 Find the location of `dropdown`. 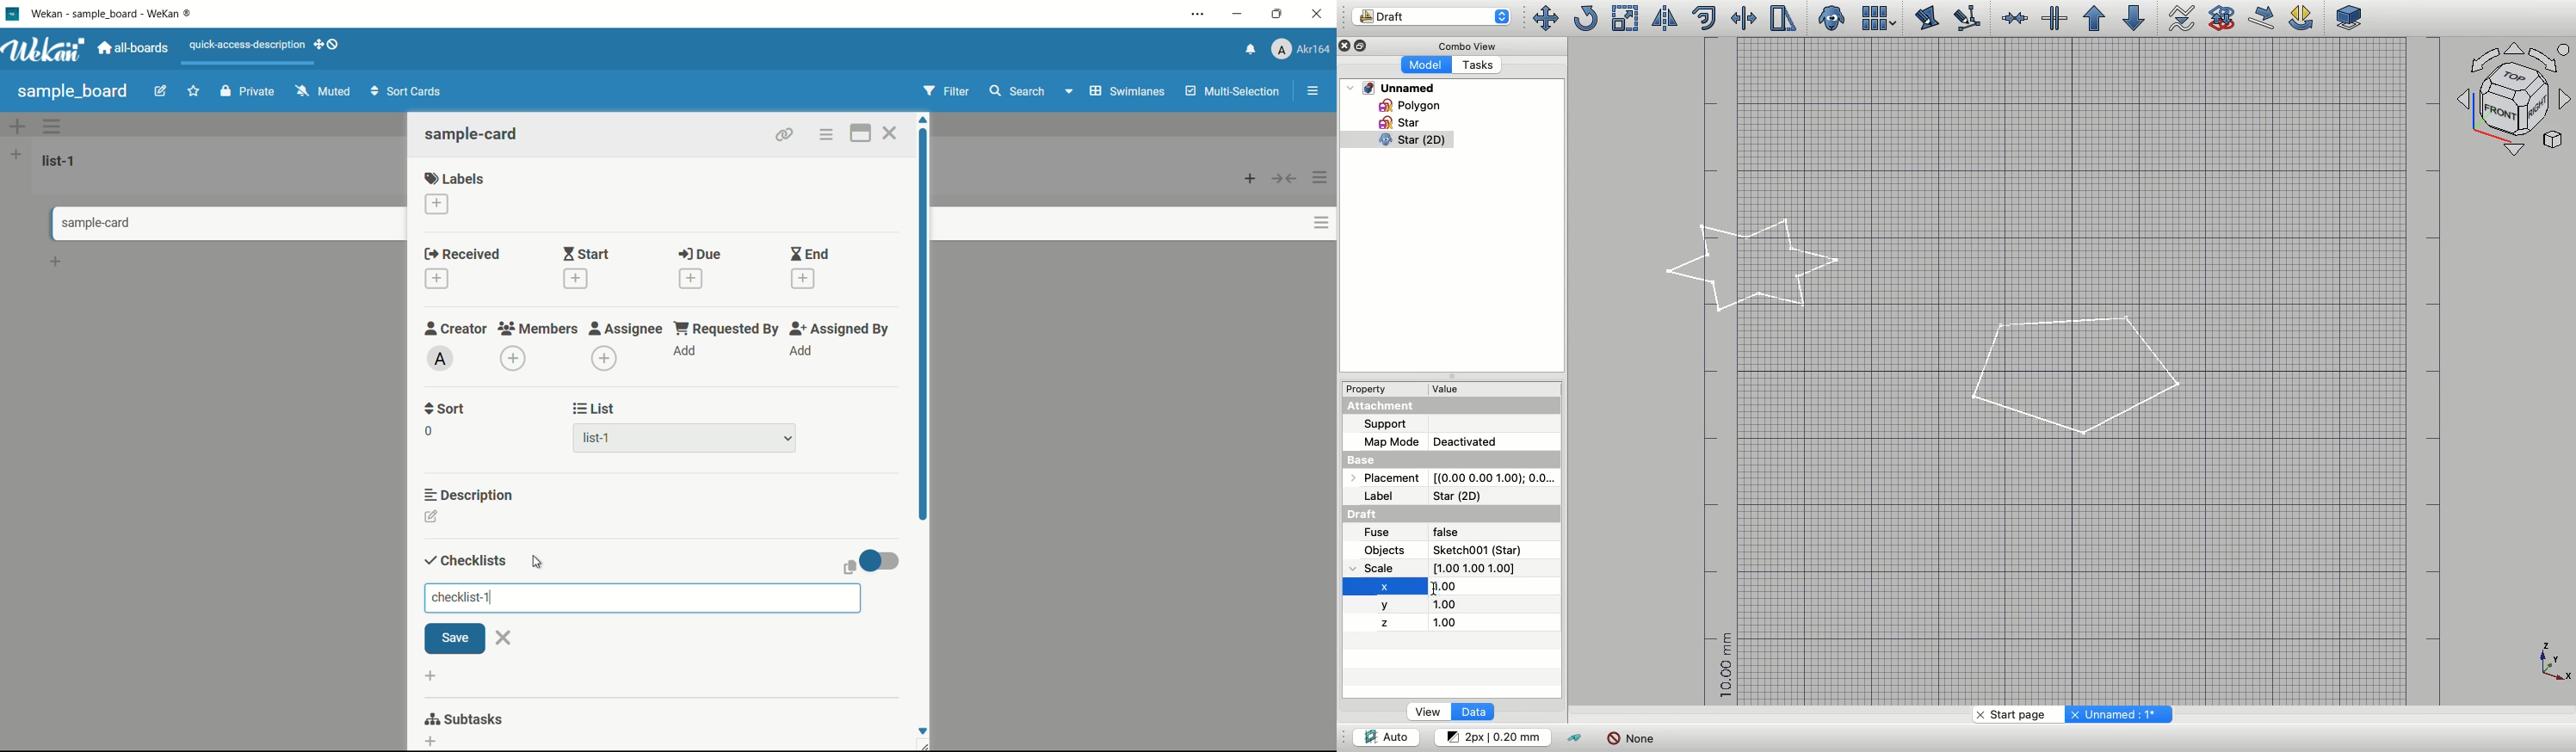

dropdown is located at coordinates (1068, 94).